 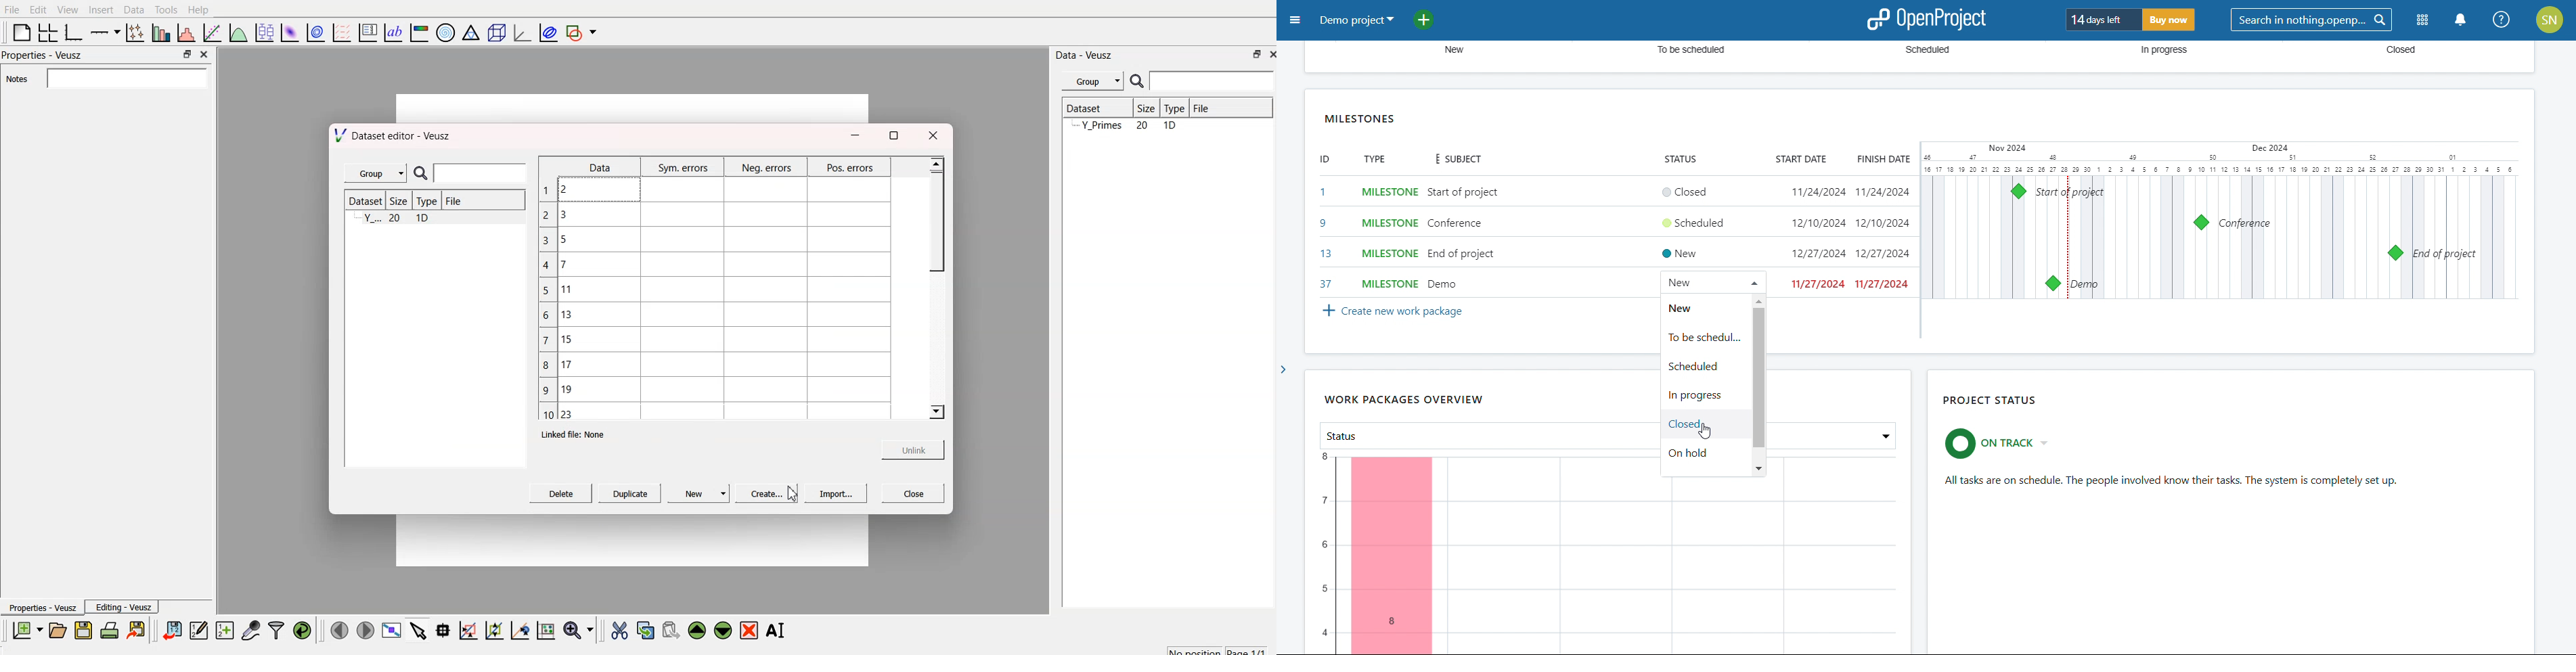 I want to click on plot covariance ellipses, so click(x=549, y=31).